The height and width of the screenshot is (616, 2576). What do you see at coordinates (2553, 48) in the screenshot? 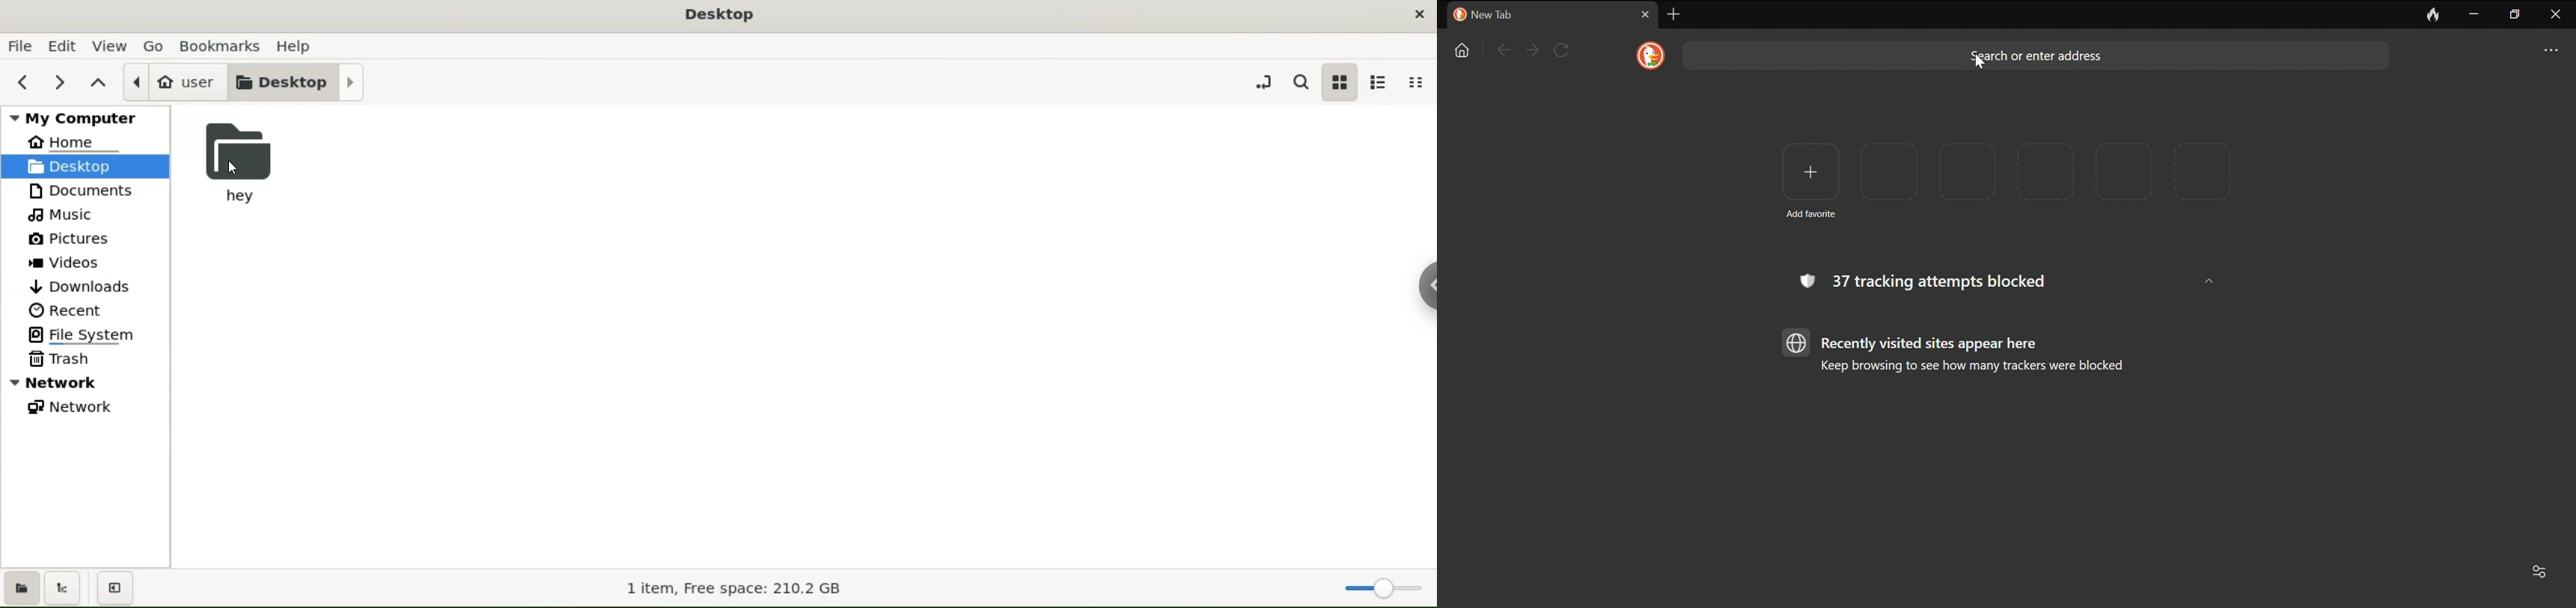
I see `options` at bounding box center [2553, 48].